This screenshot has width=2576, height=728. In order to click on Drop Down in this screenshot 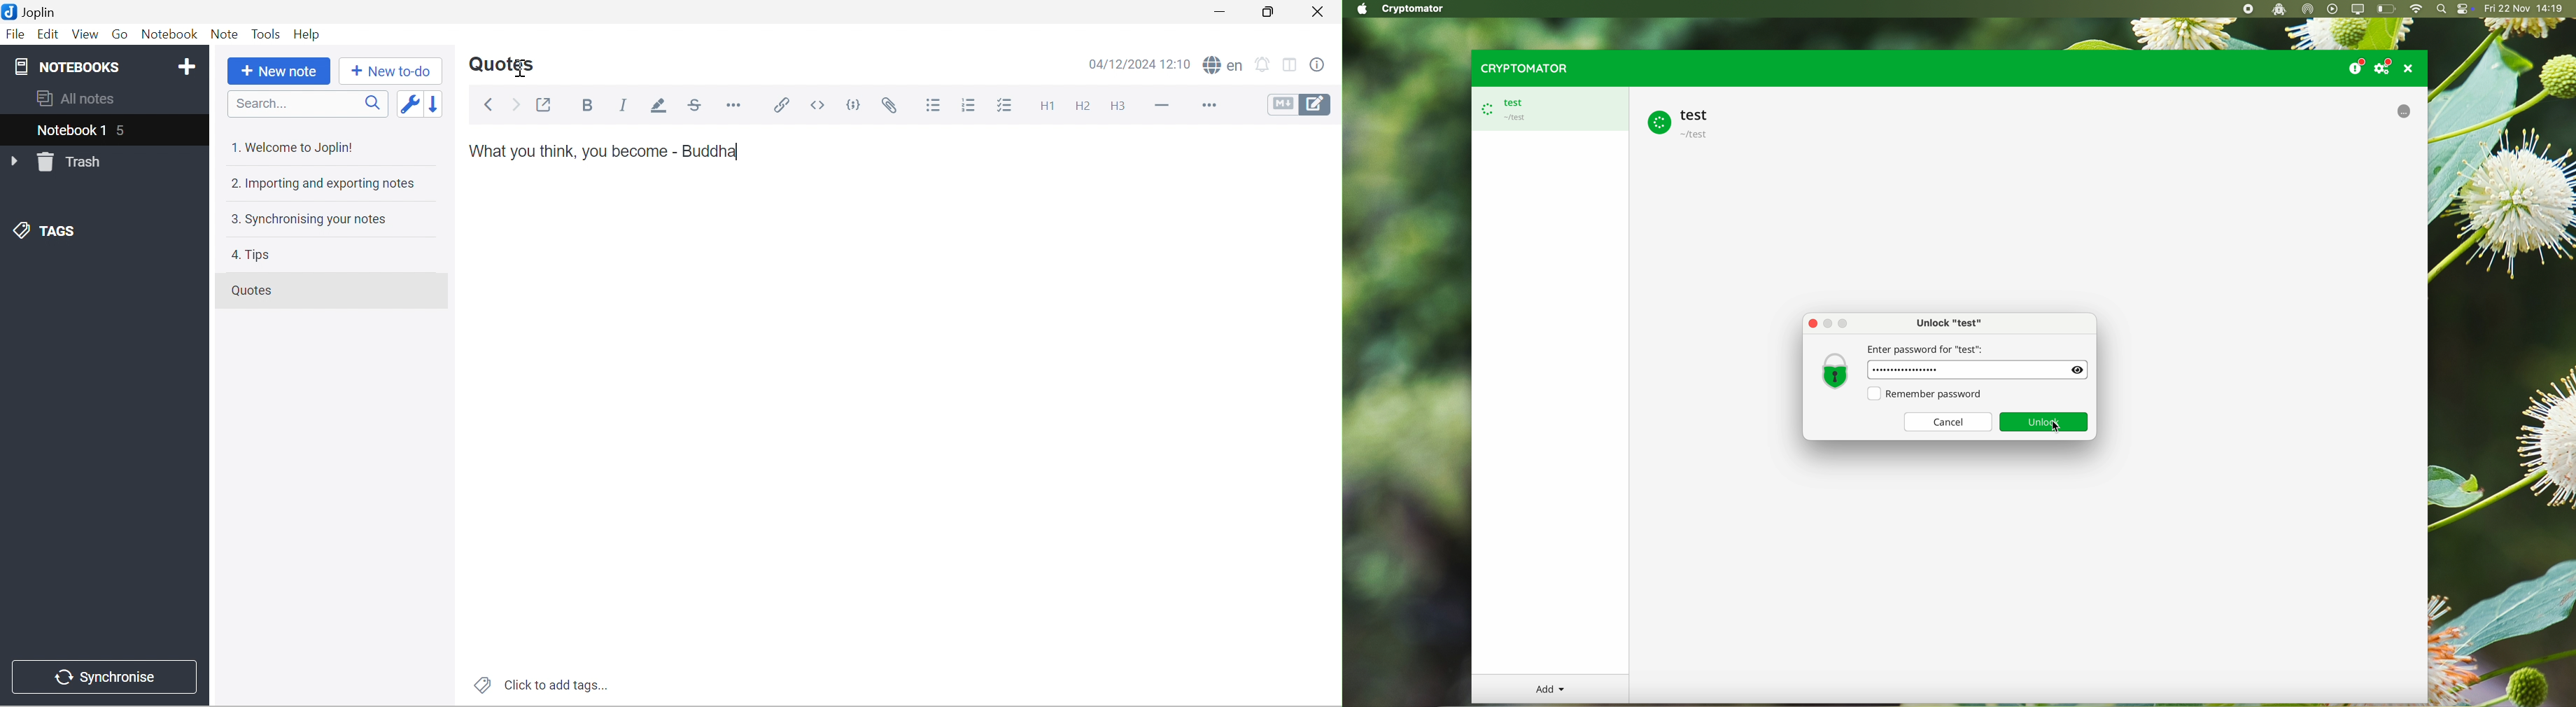, I will do `click(15, 162)`.